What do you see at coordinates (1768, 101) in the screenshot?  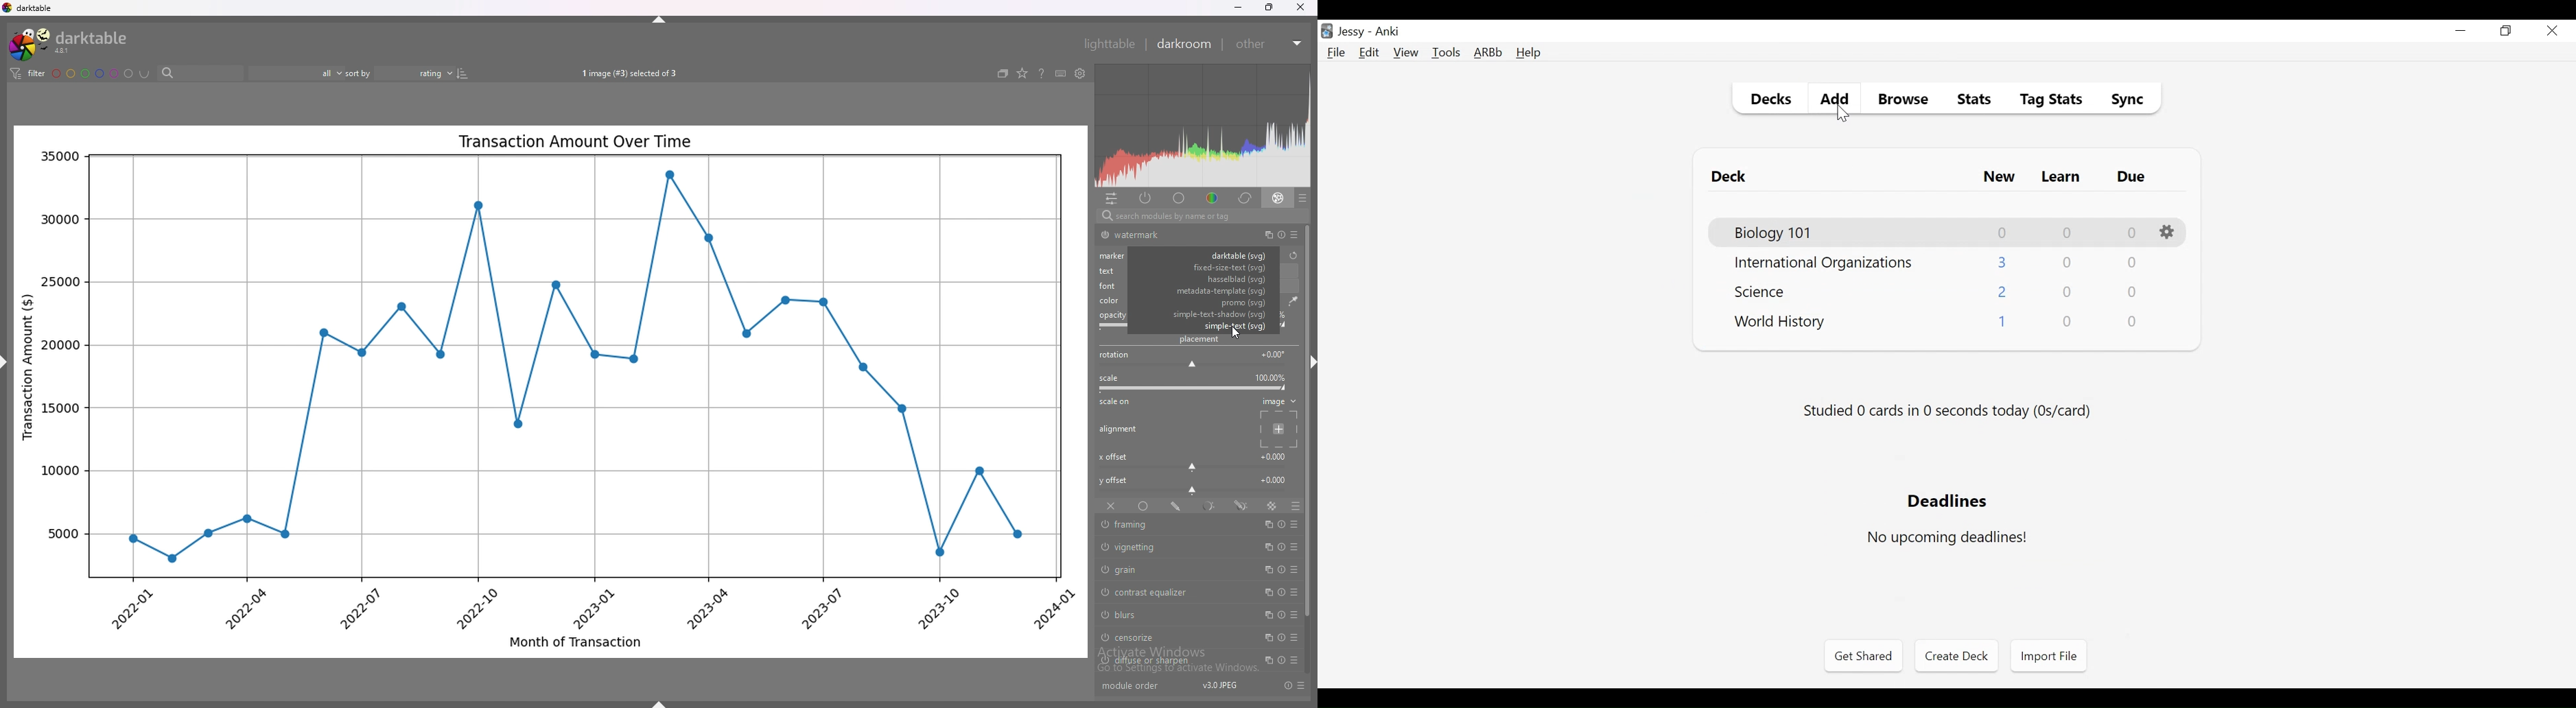 I see `Decks` at bounding box center [1768, 101].